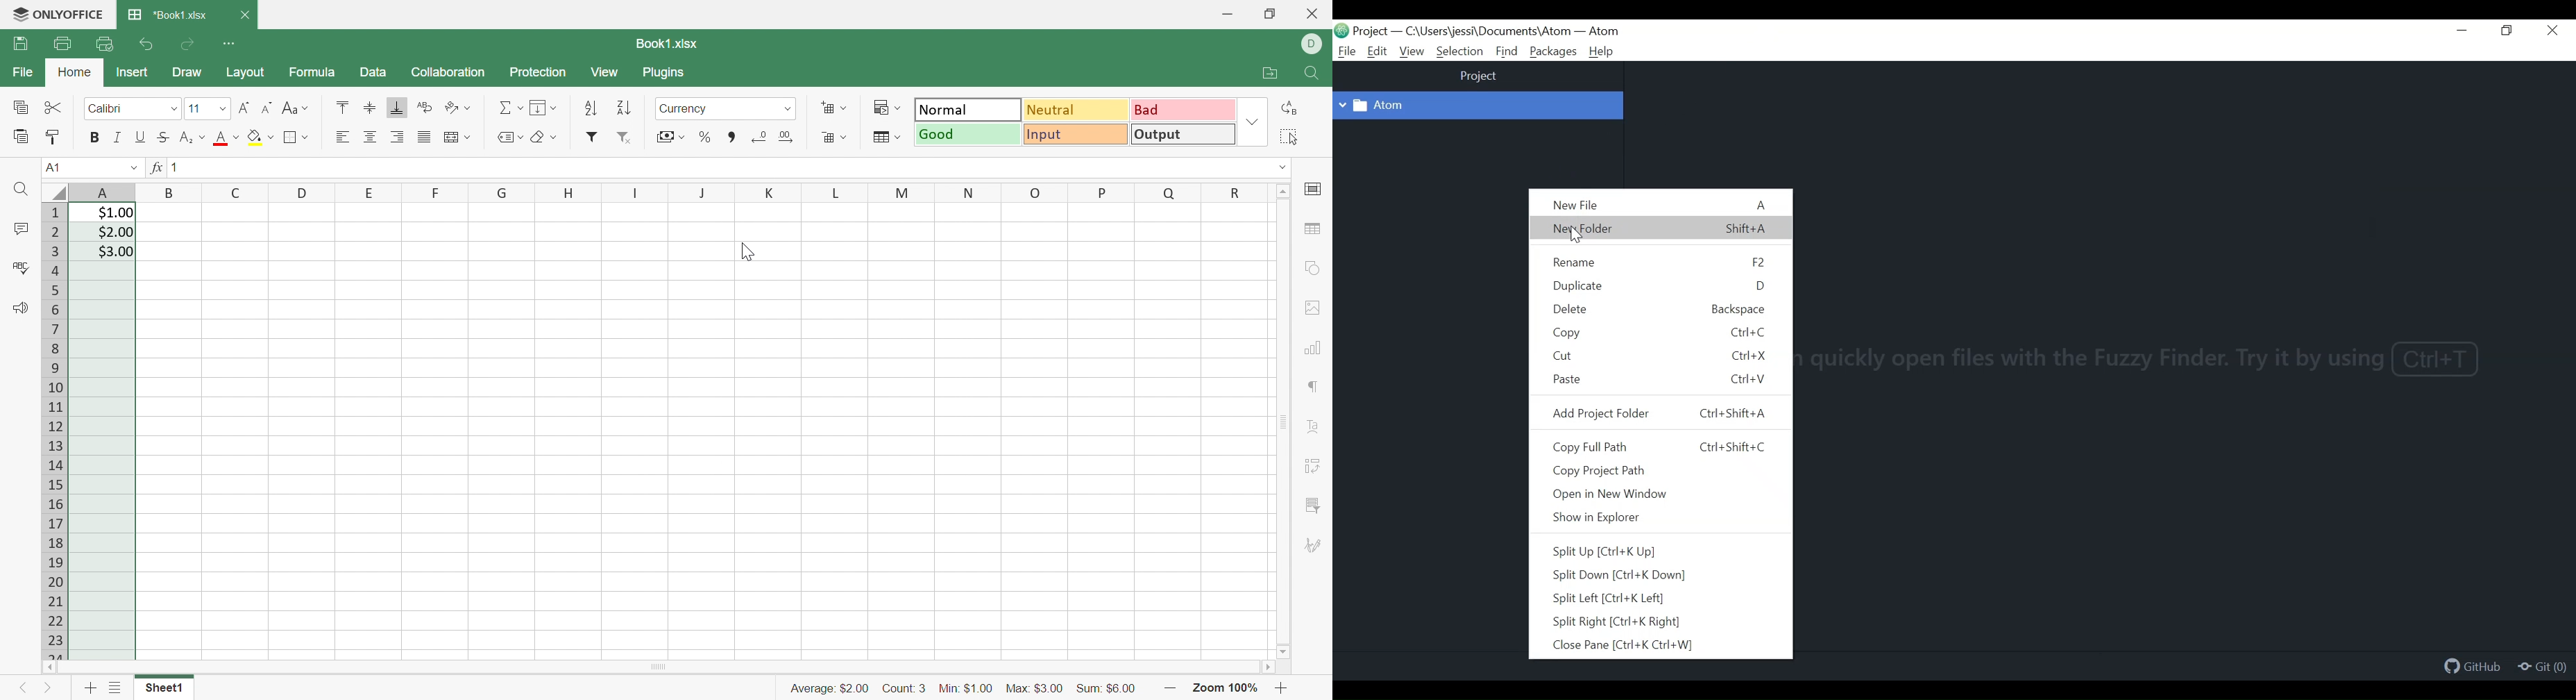 This screenshot has width=2576, height=700. I want to click on Font size, so click(207, 108).